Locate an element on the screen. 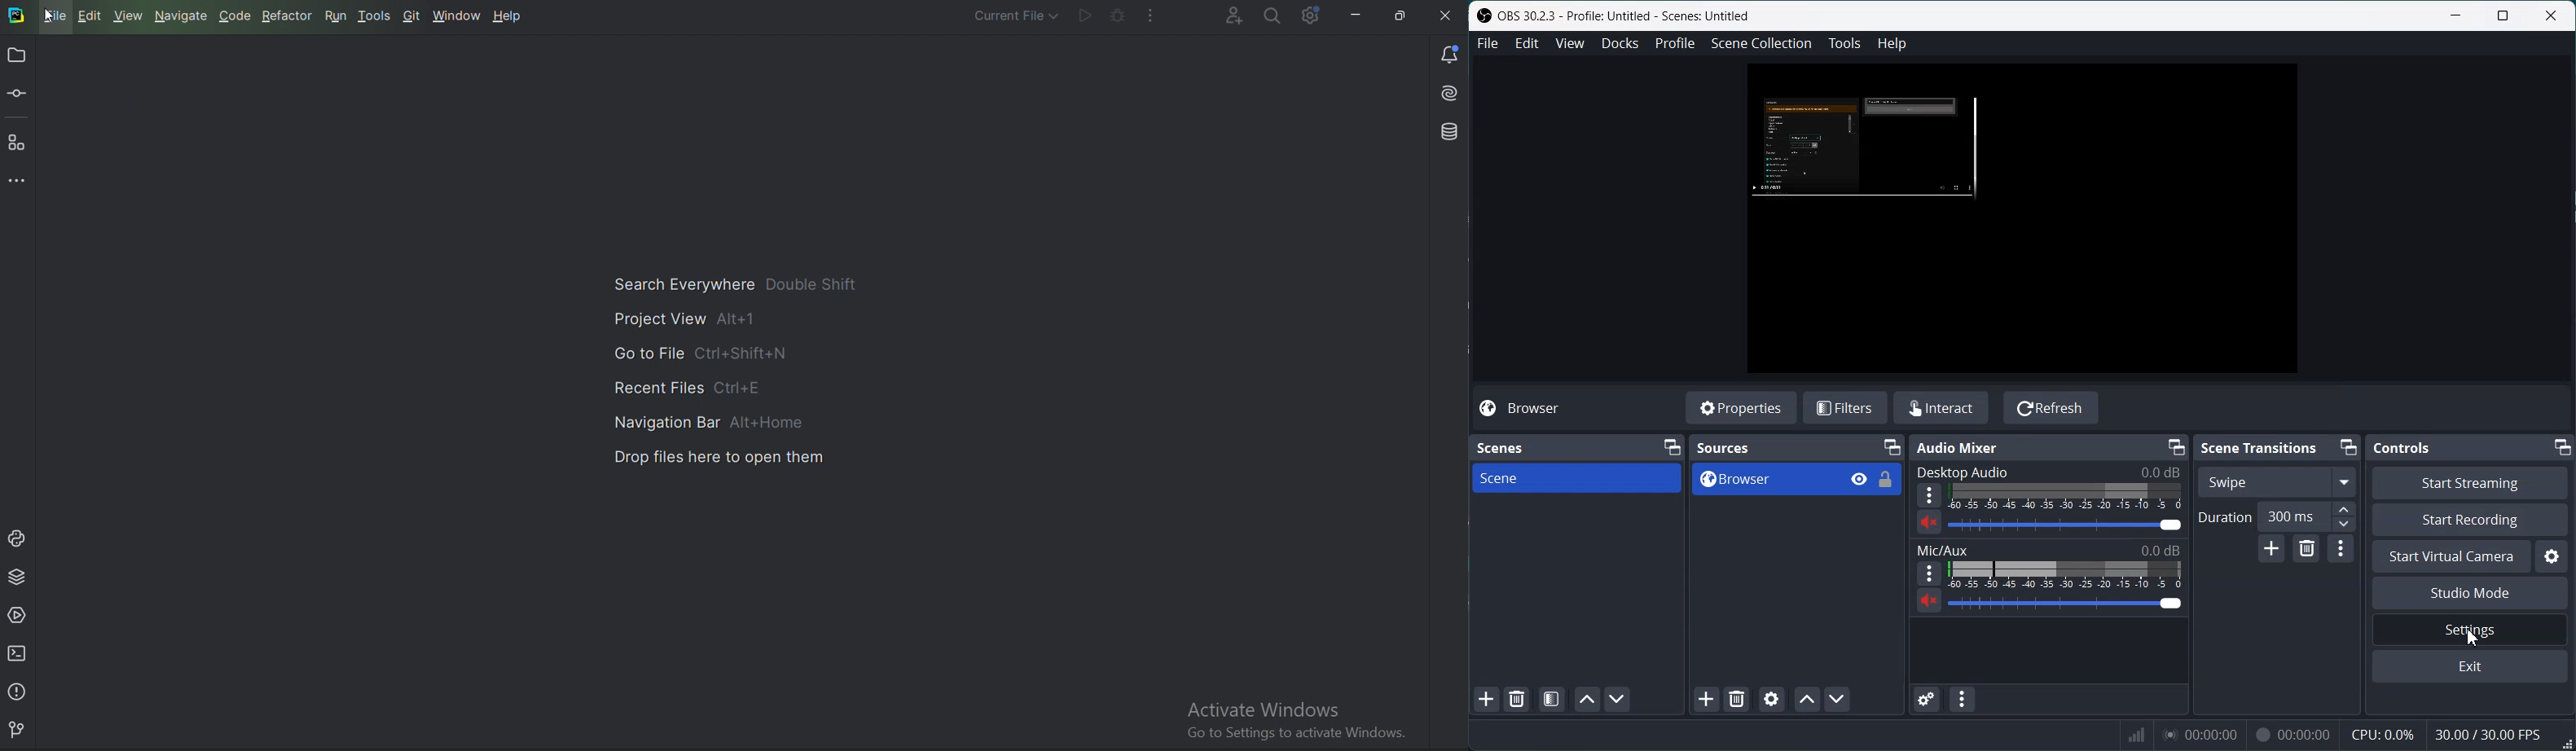 The height and width of the screenshot is (756, 2576). Move source up is located at coordinates (1807, 699).